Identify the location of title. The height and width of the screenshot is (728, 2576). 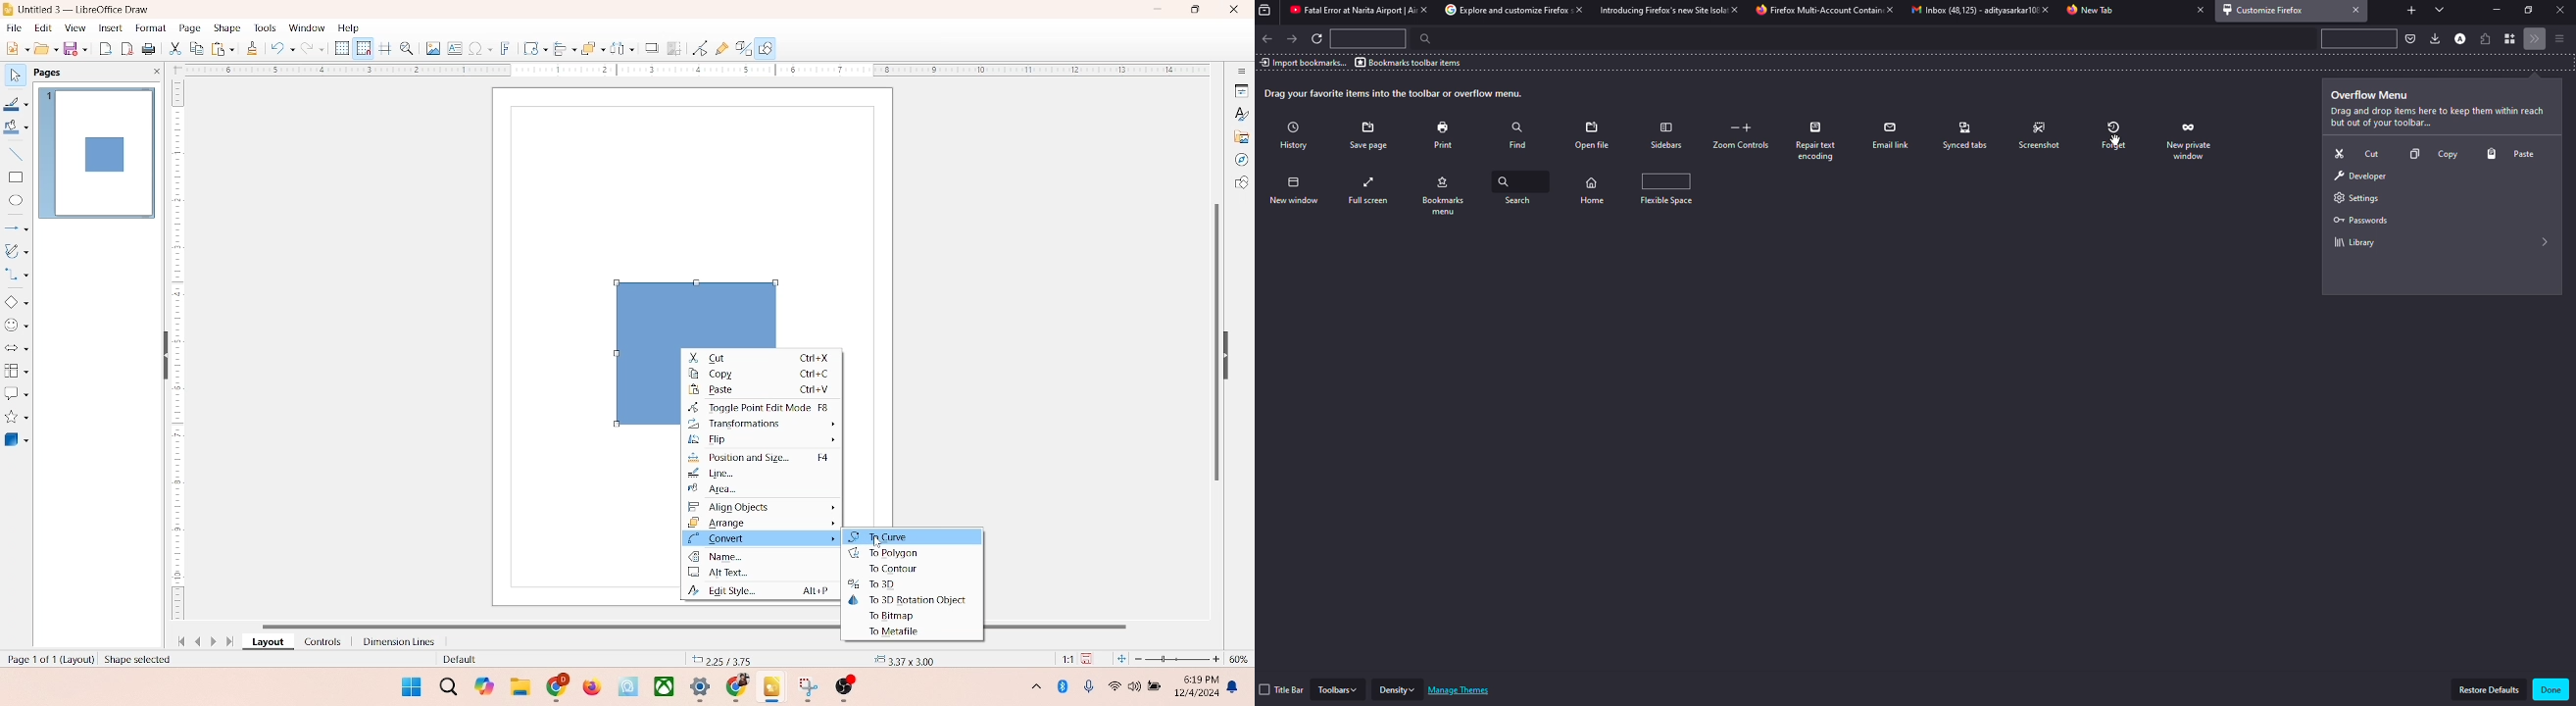
(85, 8).